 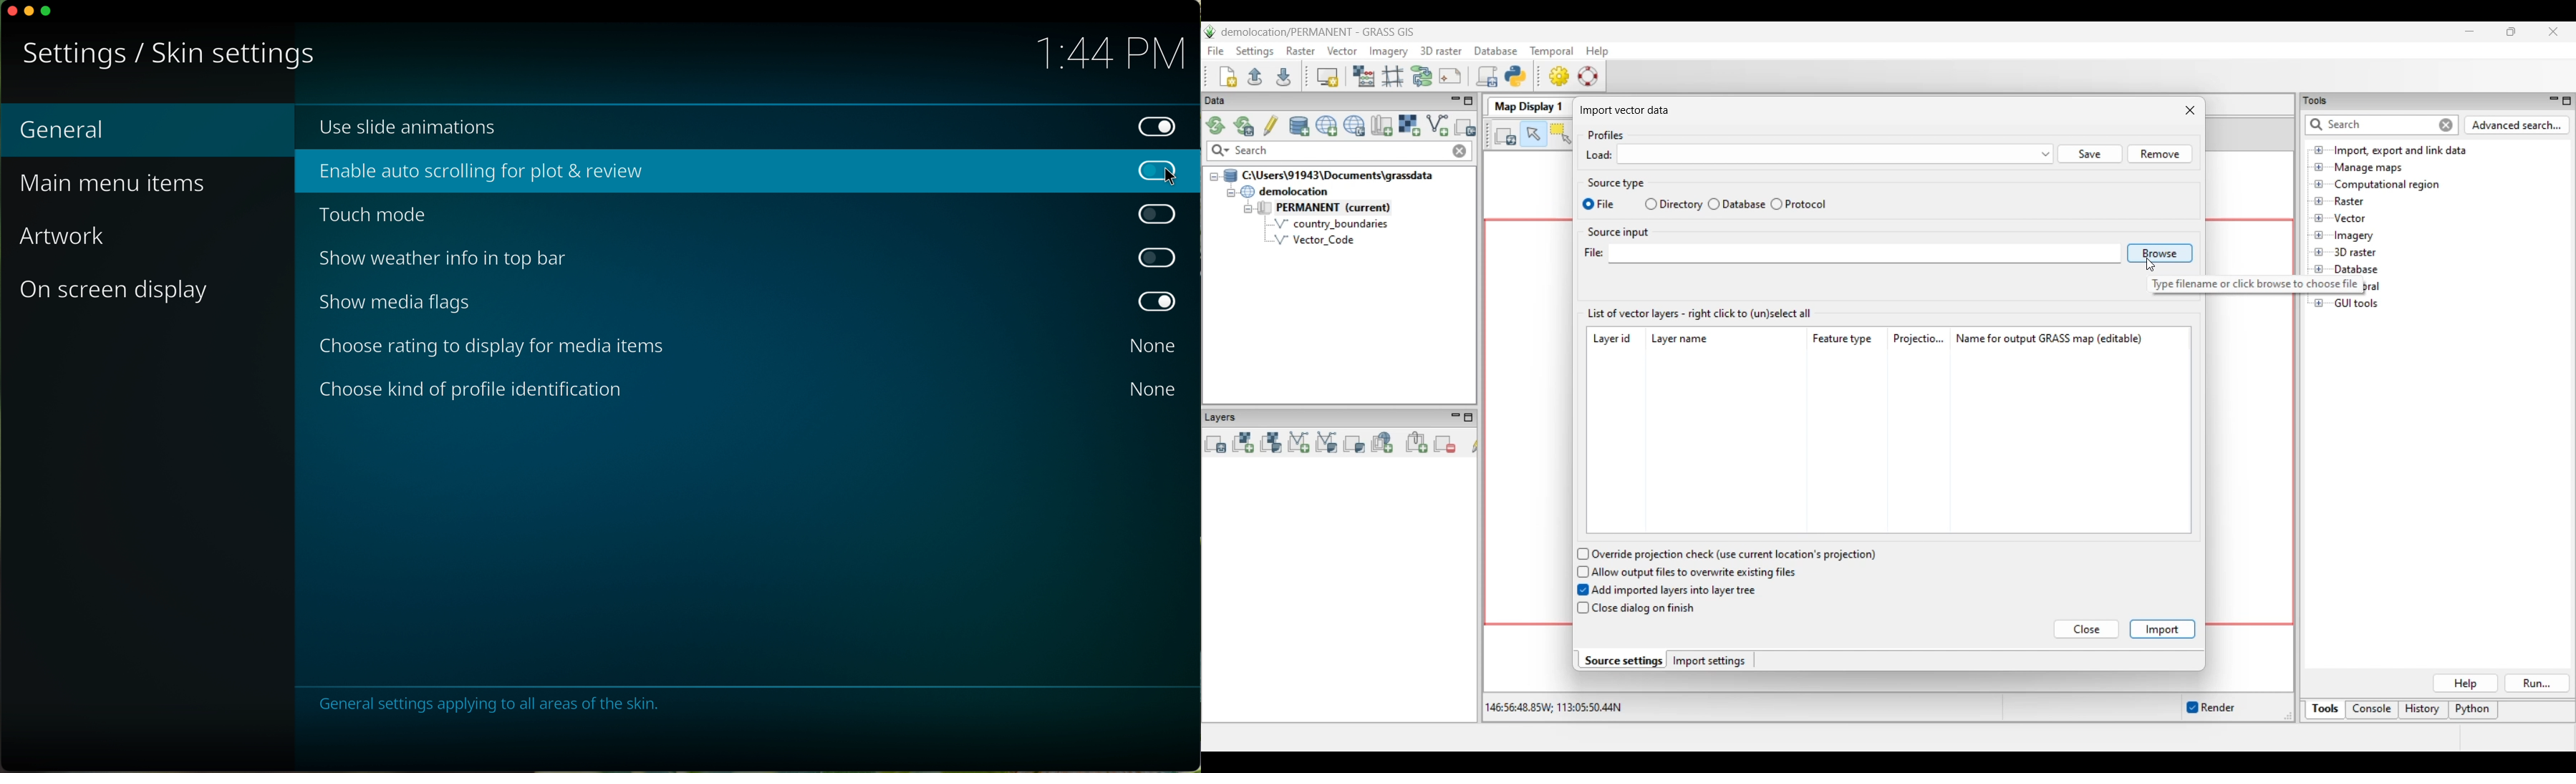 I want to click on click on enable auto scrolling for plot & review, so click(x=749, y=172).